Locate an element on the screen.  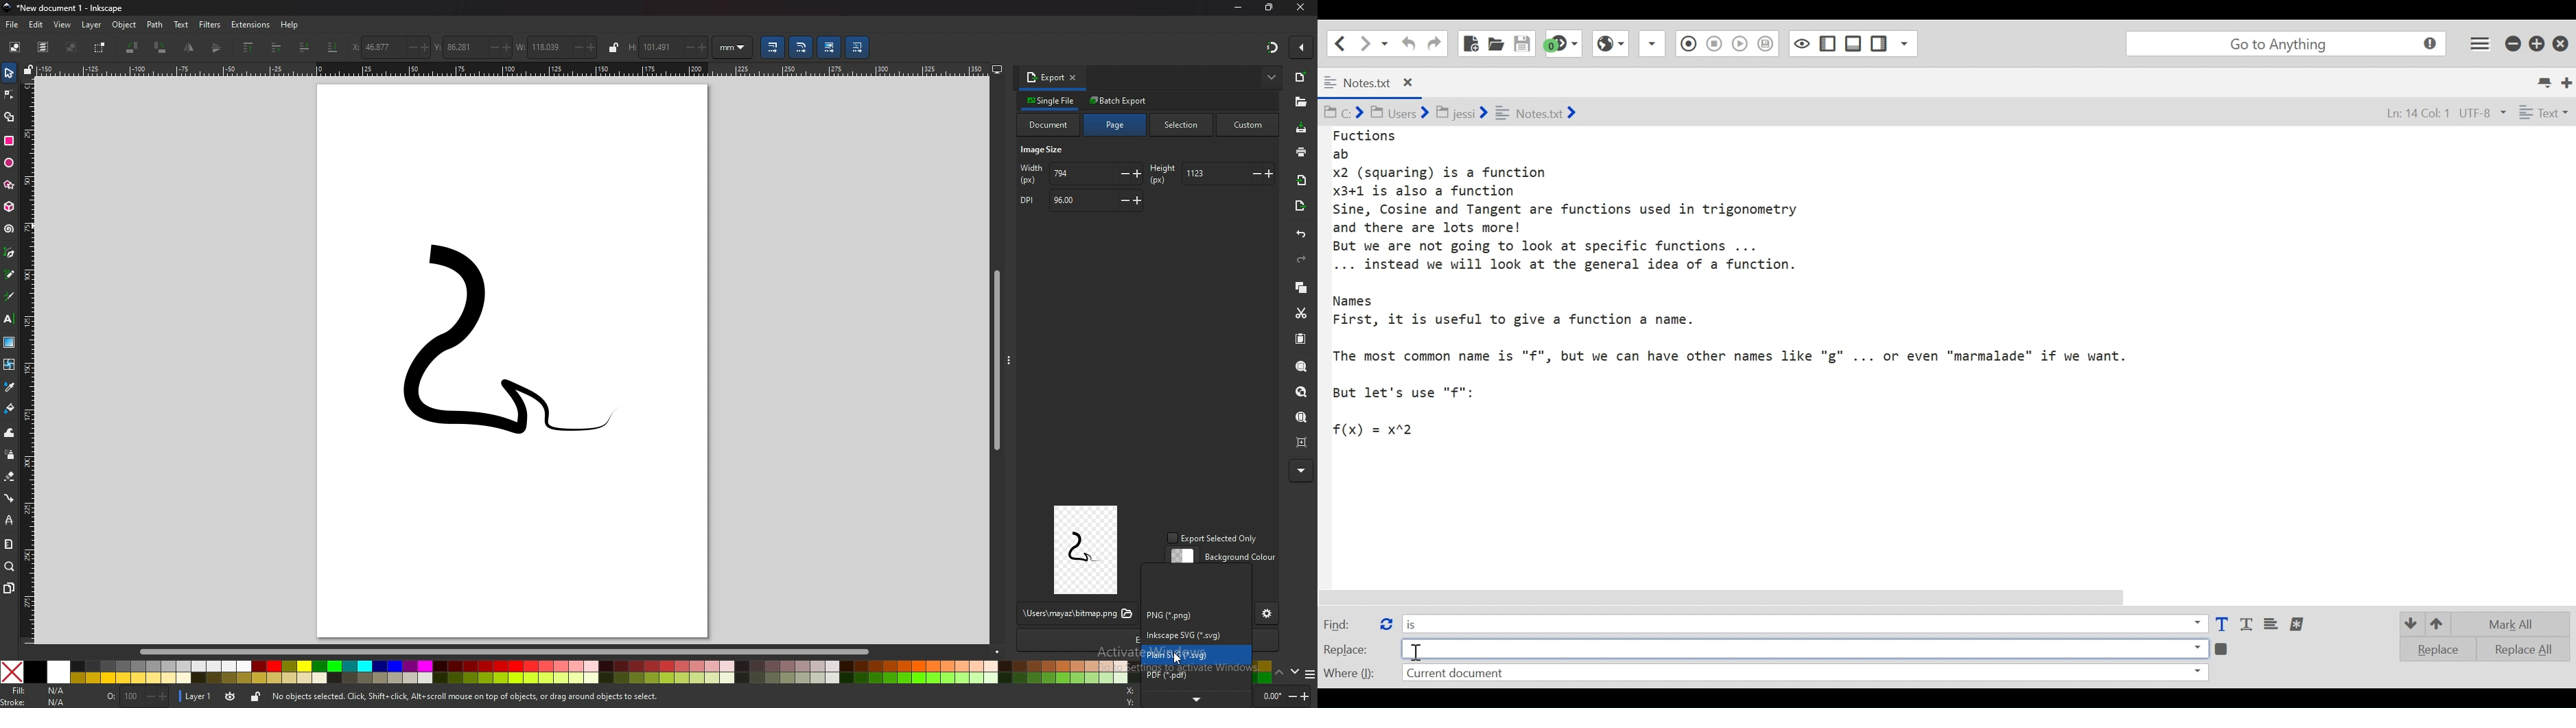
more colors is located at coordinates (1309, 675).